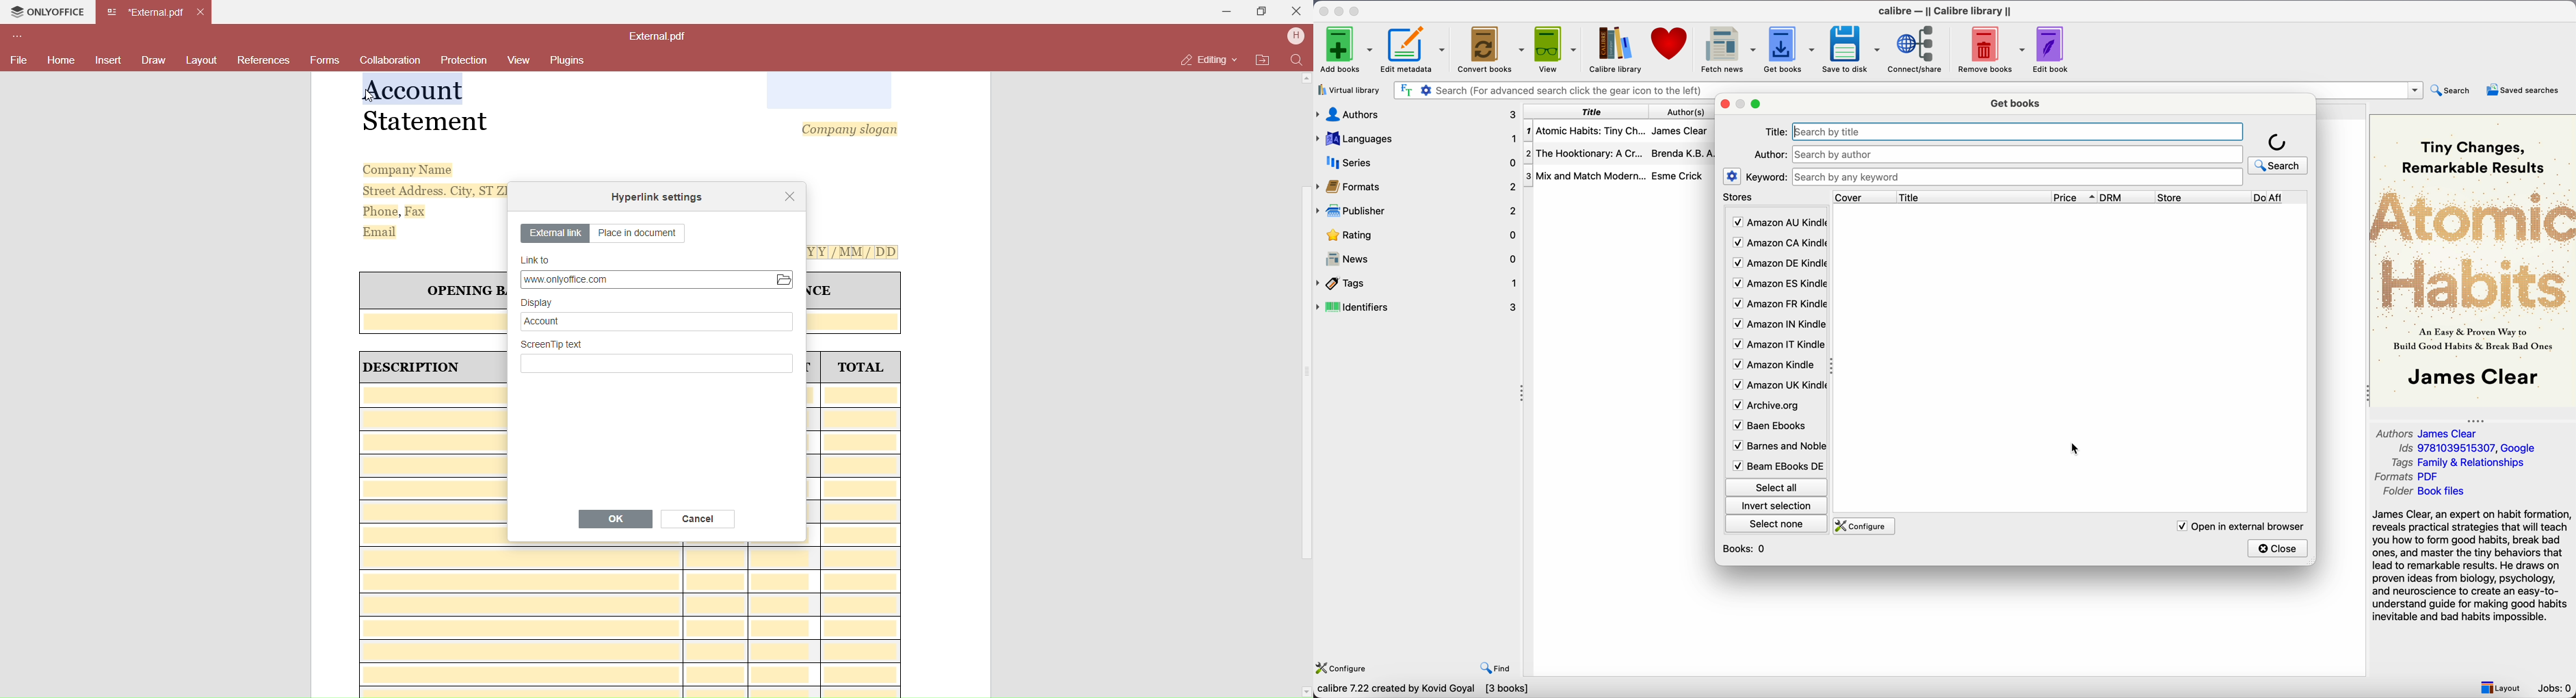 The height and width of the screenshot is (700, 2576). What do you see at coordinates (396, 212) in the screenshot?
I see `Phone, Fax` at bounding box center [396, 212].